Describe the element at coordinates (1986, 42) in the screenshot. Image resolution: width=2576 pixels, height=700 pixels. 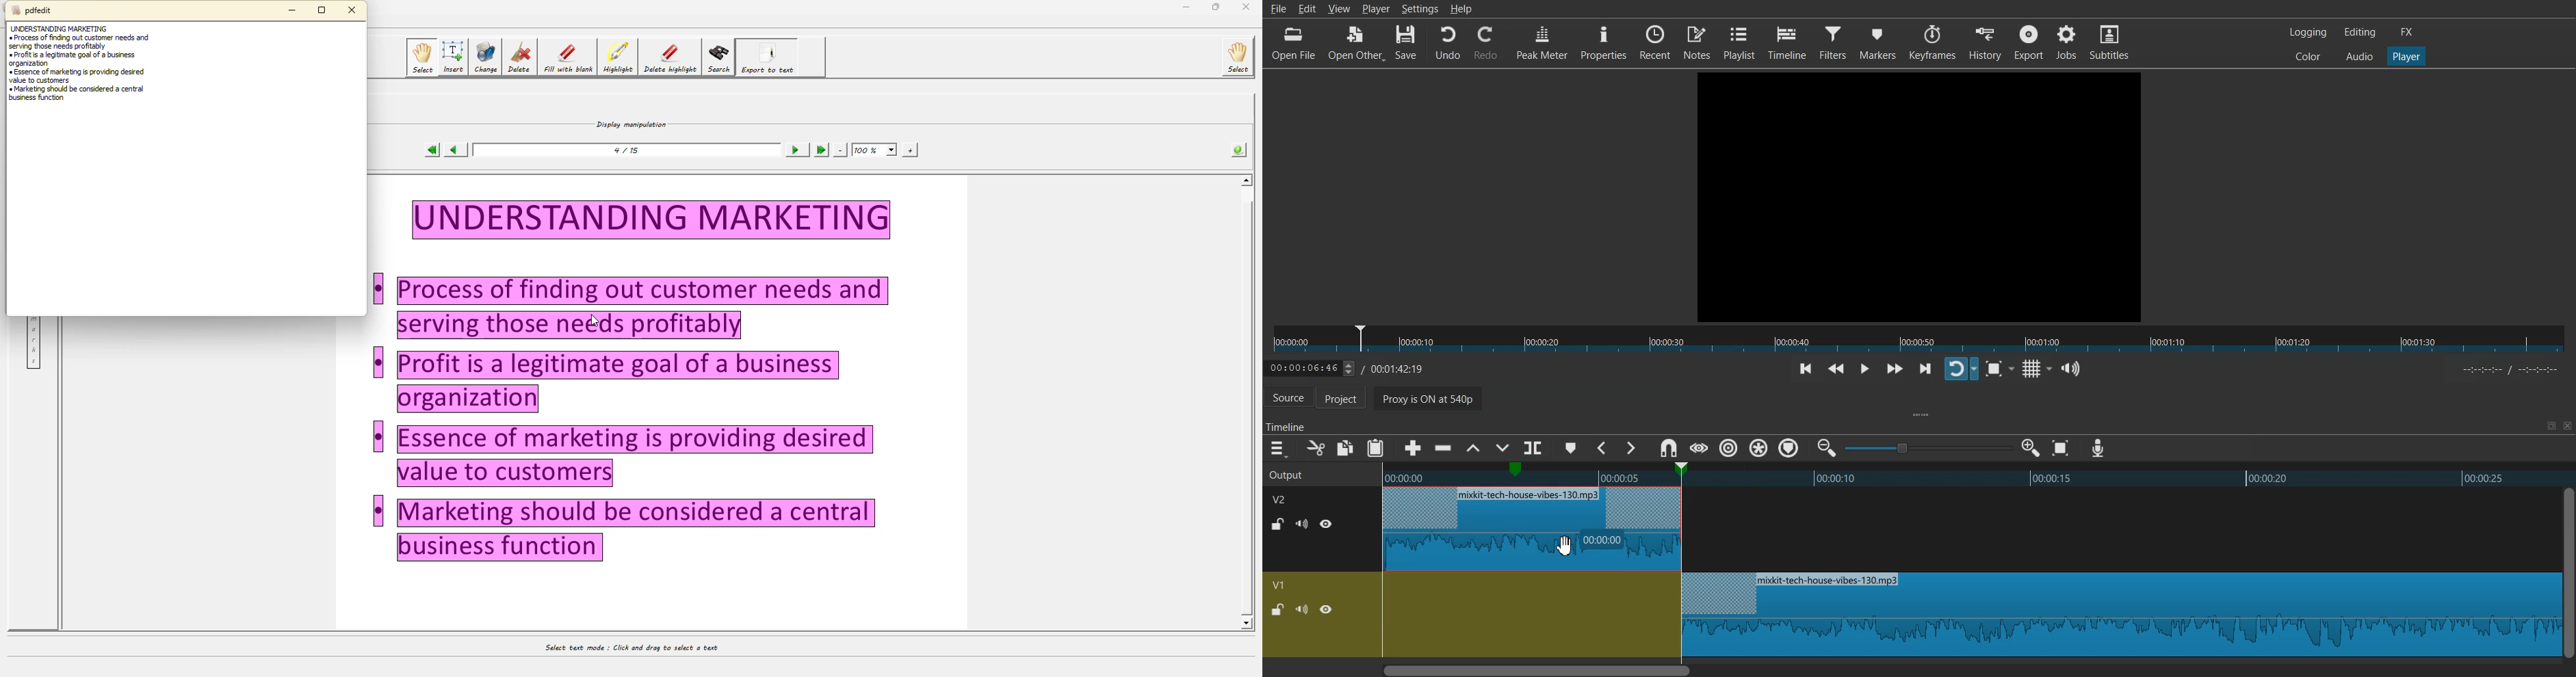
I see `History` at that location.